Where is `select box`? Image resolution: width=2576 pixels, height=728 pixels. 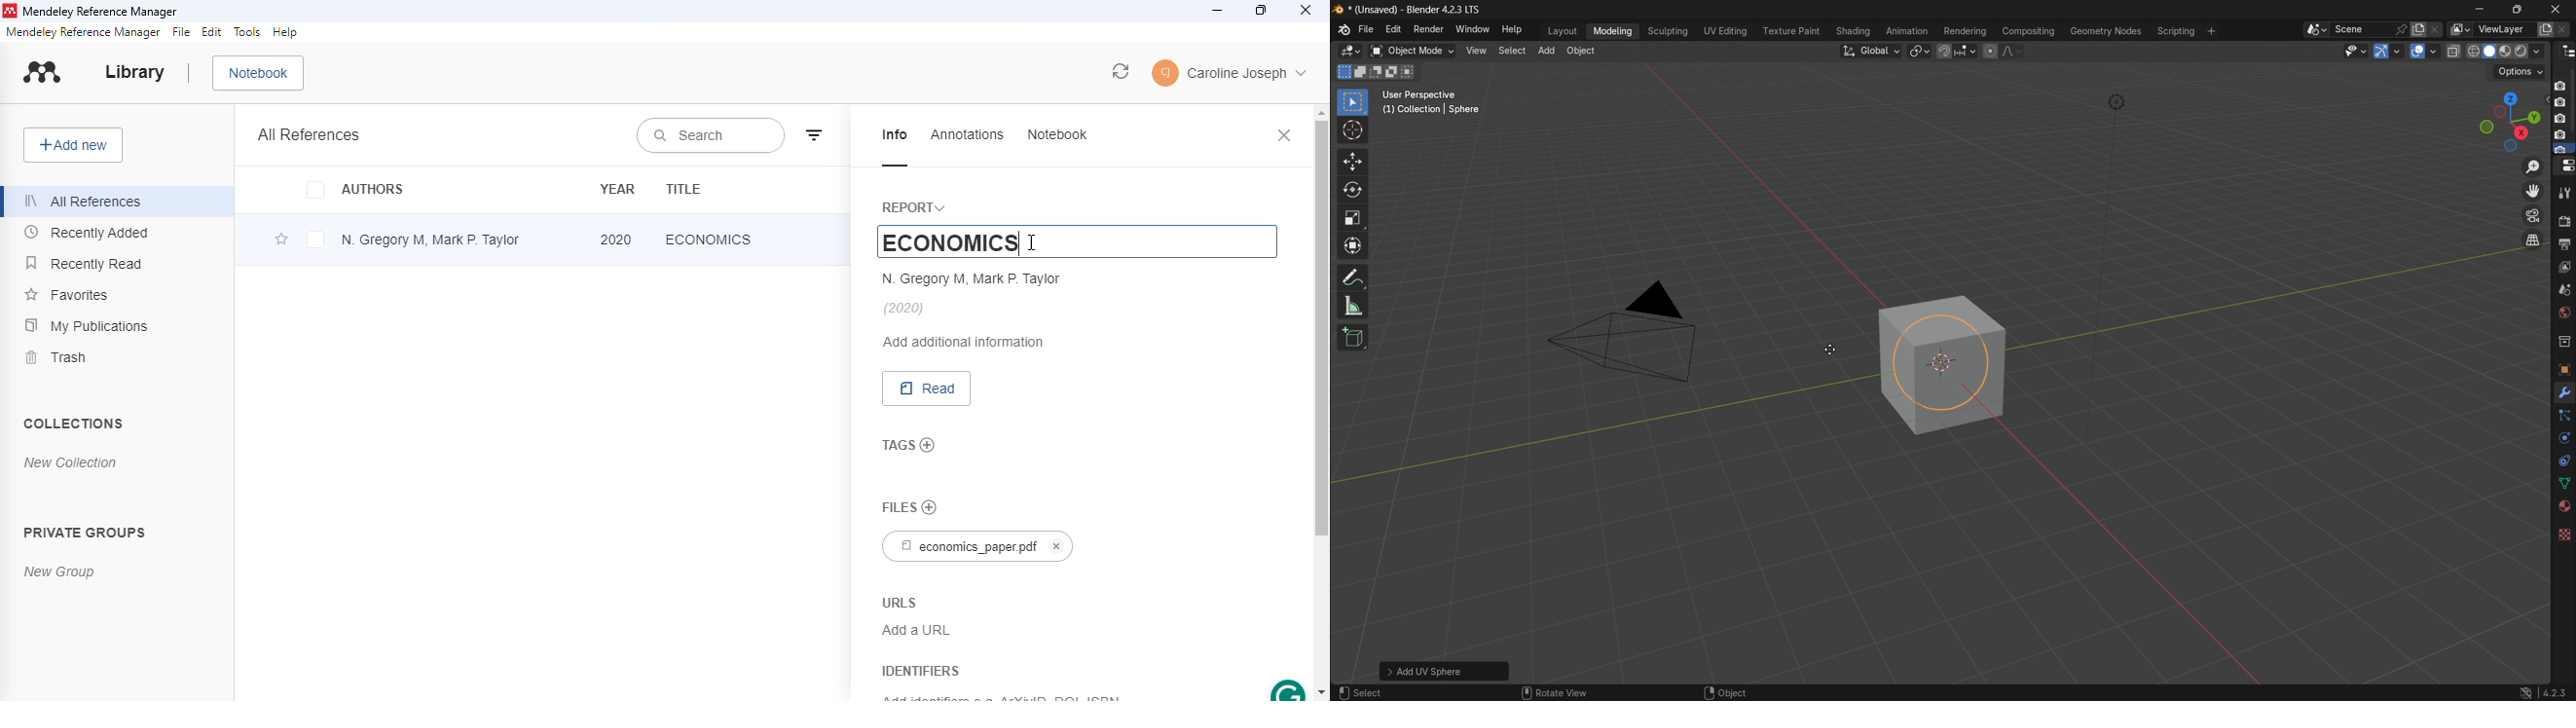
select box is located at coordinates (1353, 103).